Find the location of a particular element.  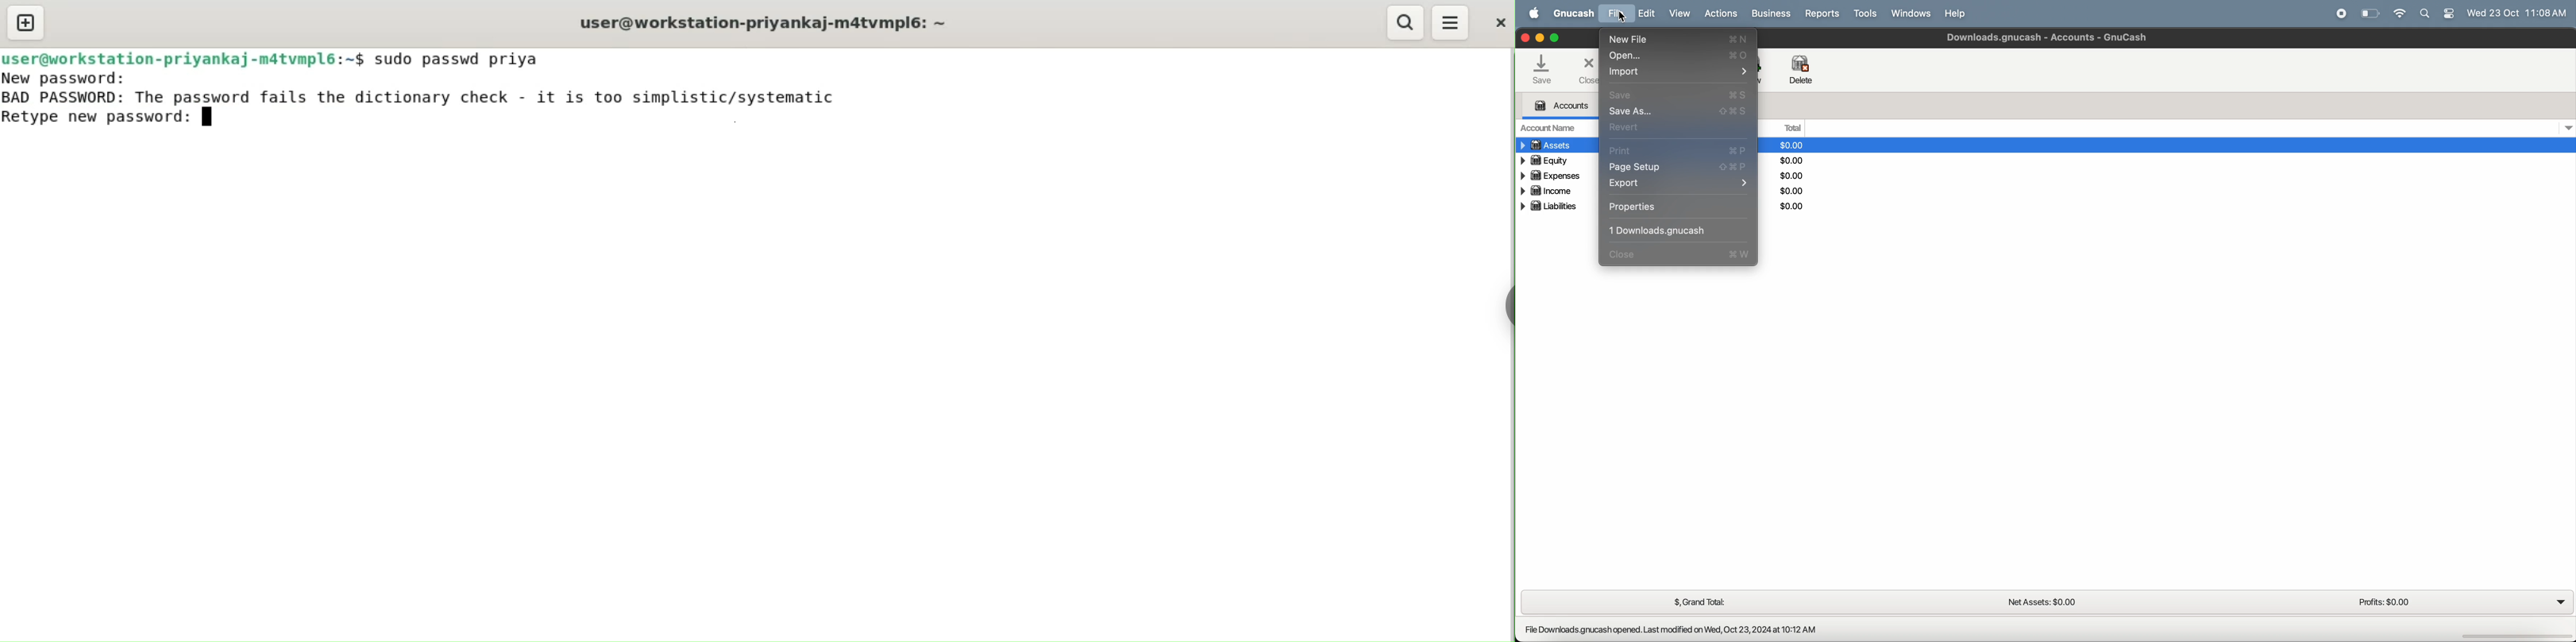

apple menu is located at coordinates (1530, 13).